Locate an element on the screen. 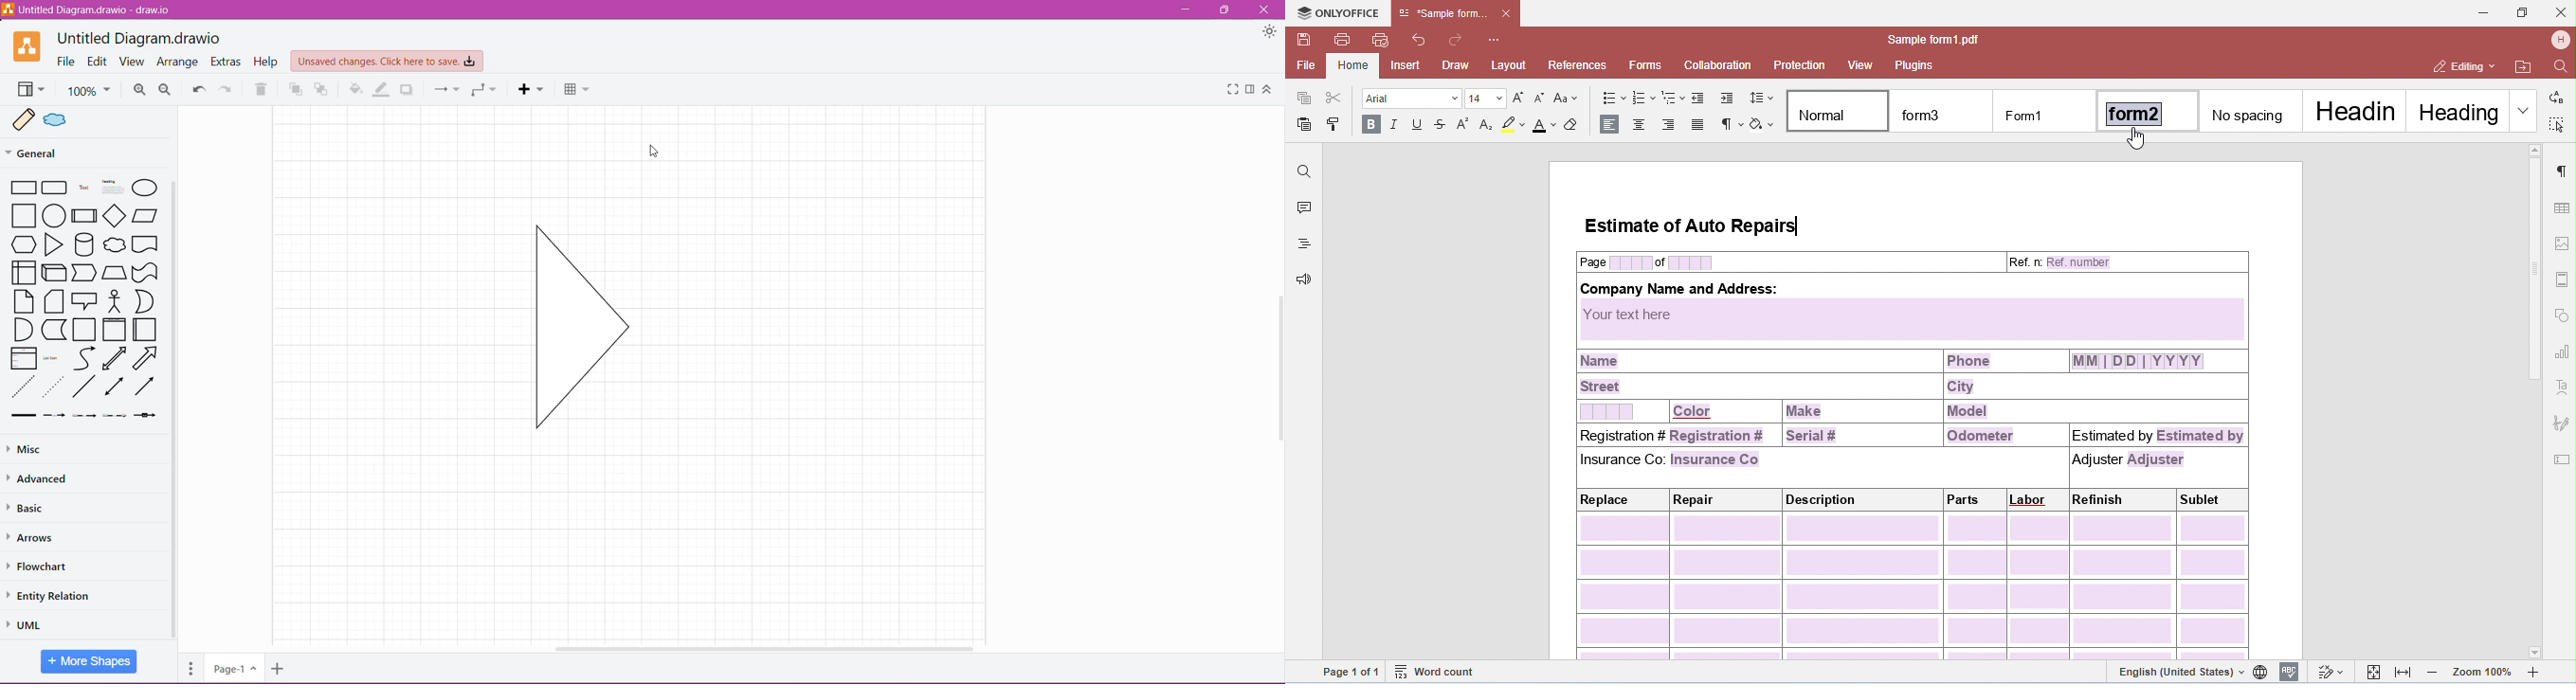  Untitled Diagram.draw.io - draw.io is located at coordinates (88, 9).